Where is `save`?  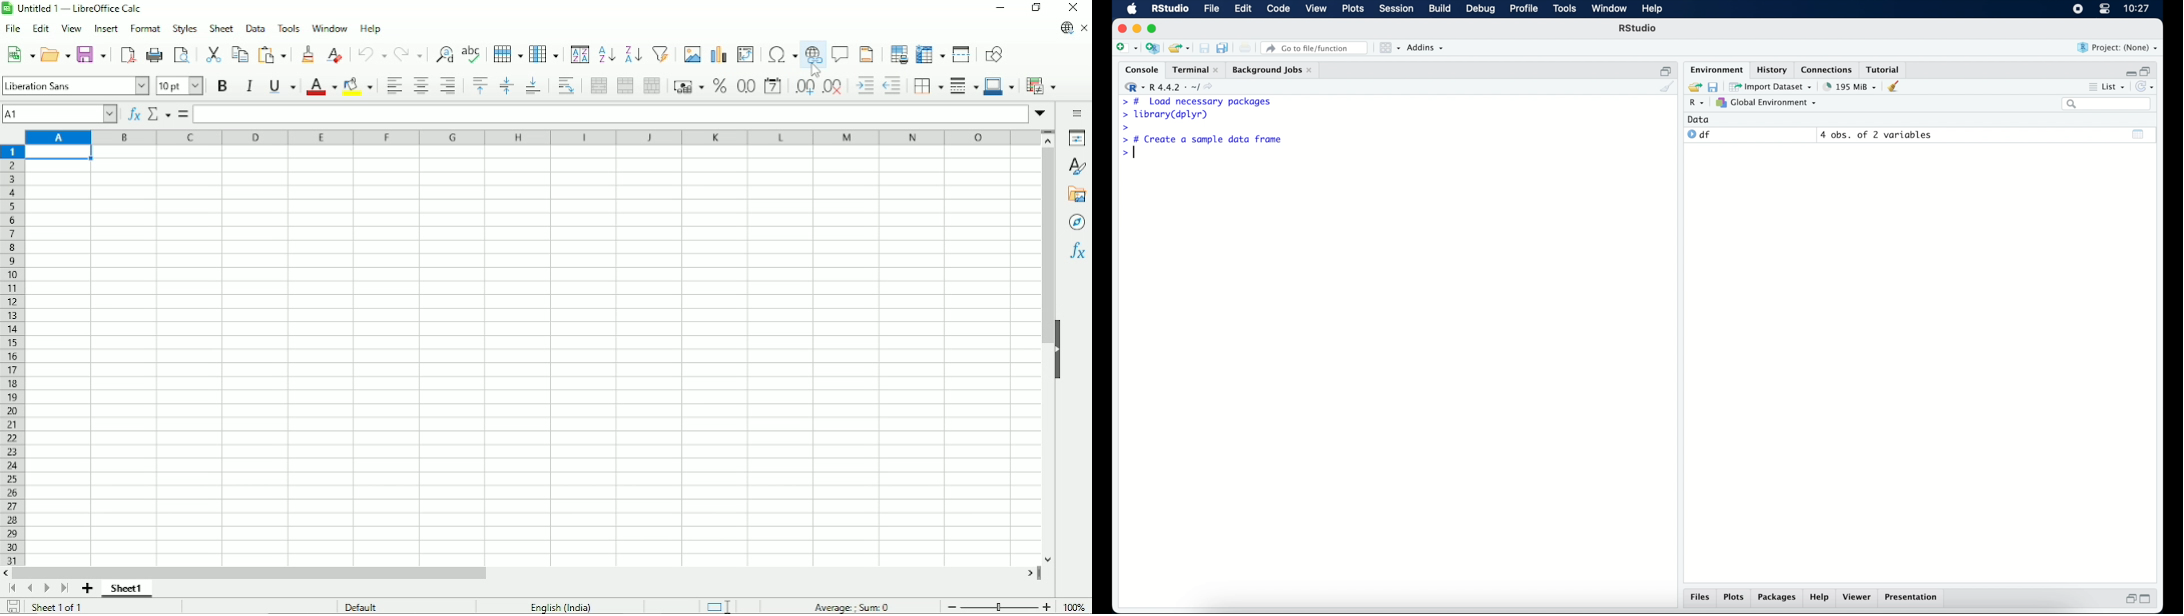 save is located at coordinates (1713, 86).